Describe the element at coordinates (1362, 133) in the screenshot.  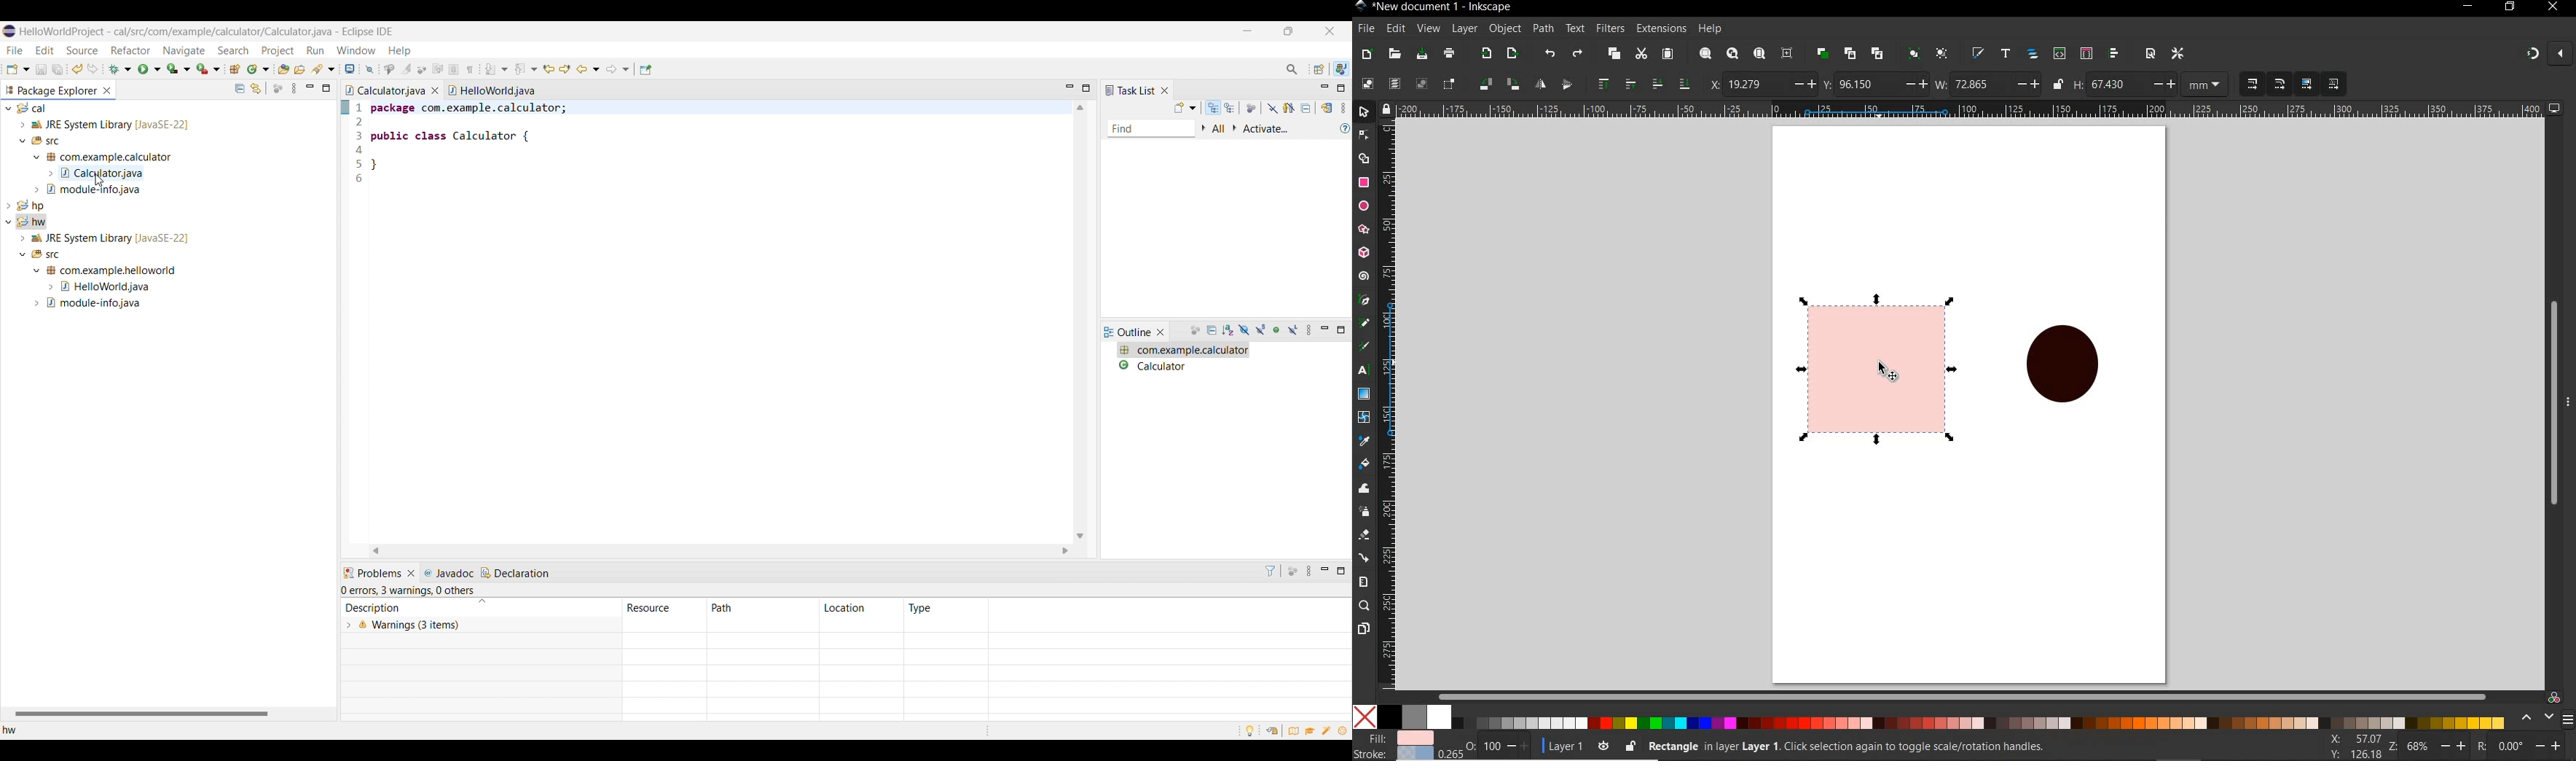
I see `node tool` at that location.